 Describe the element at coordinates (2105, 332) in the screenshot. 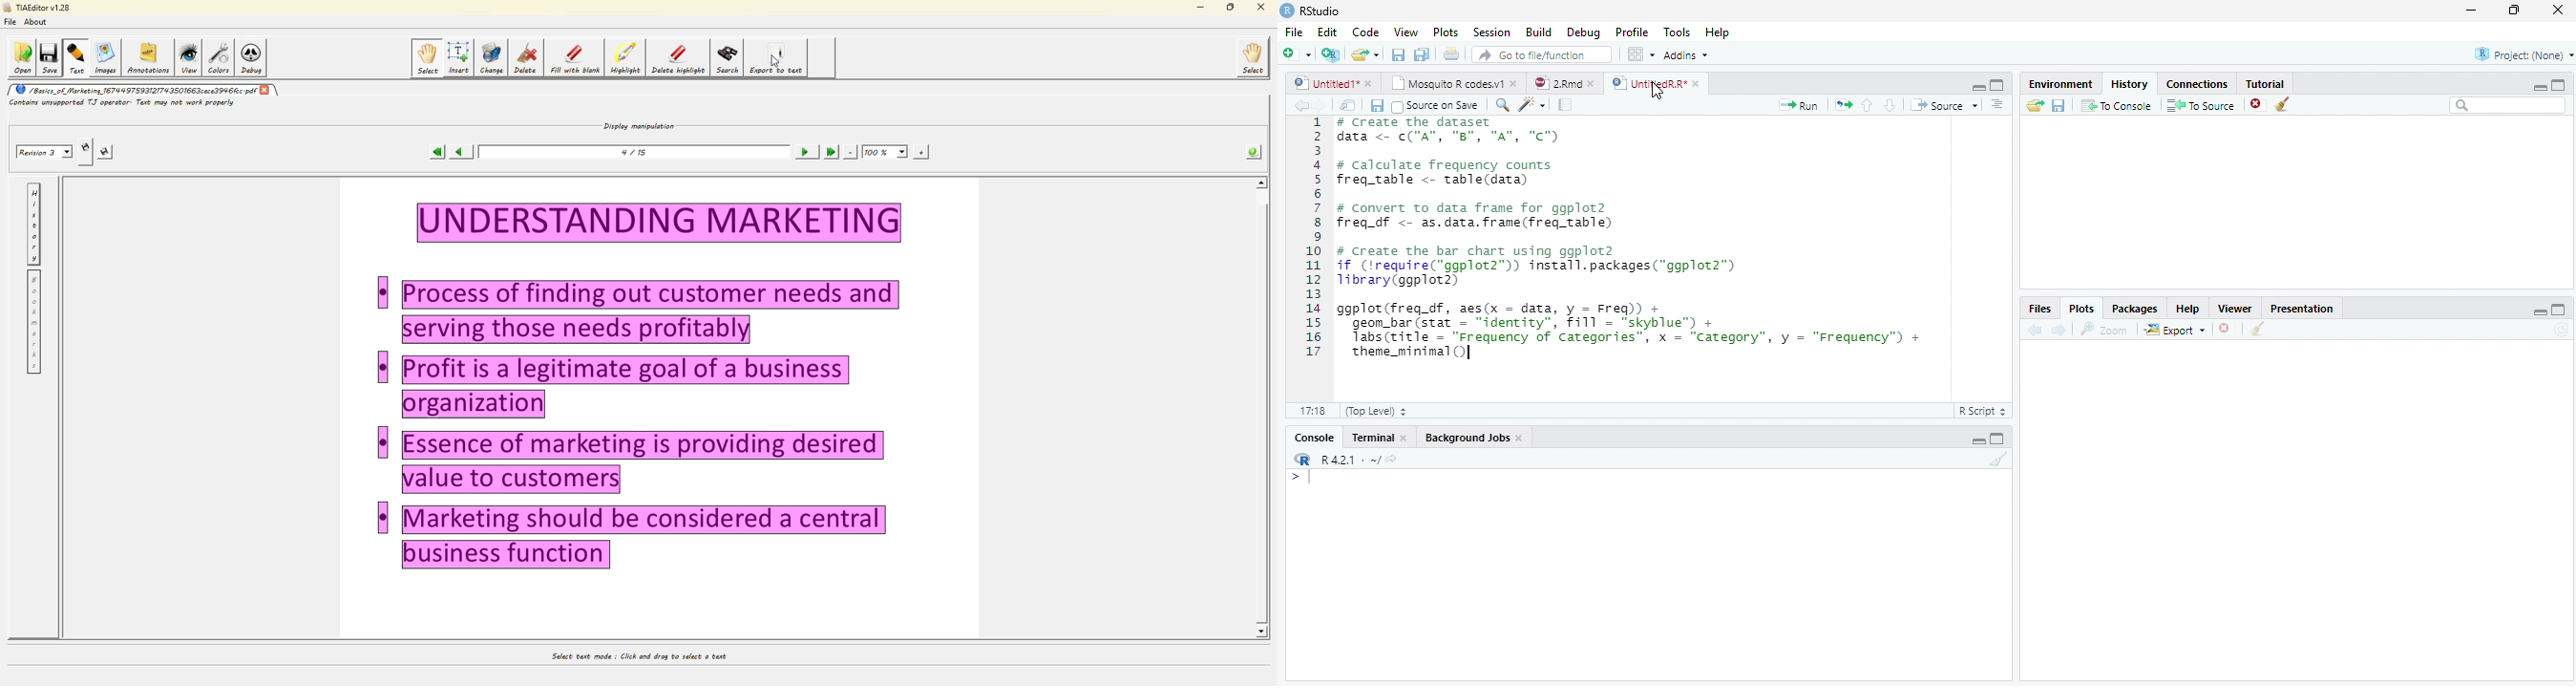

I see `Zoom` at that location.